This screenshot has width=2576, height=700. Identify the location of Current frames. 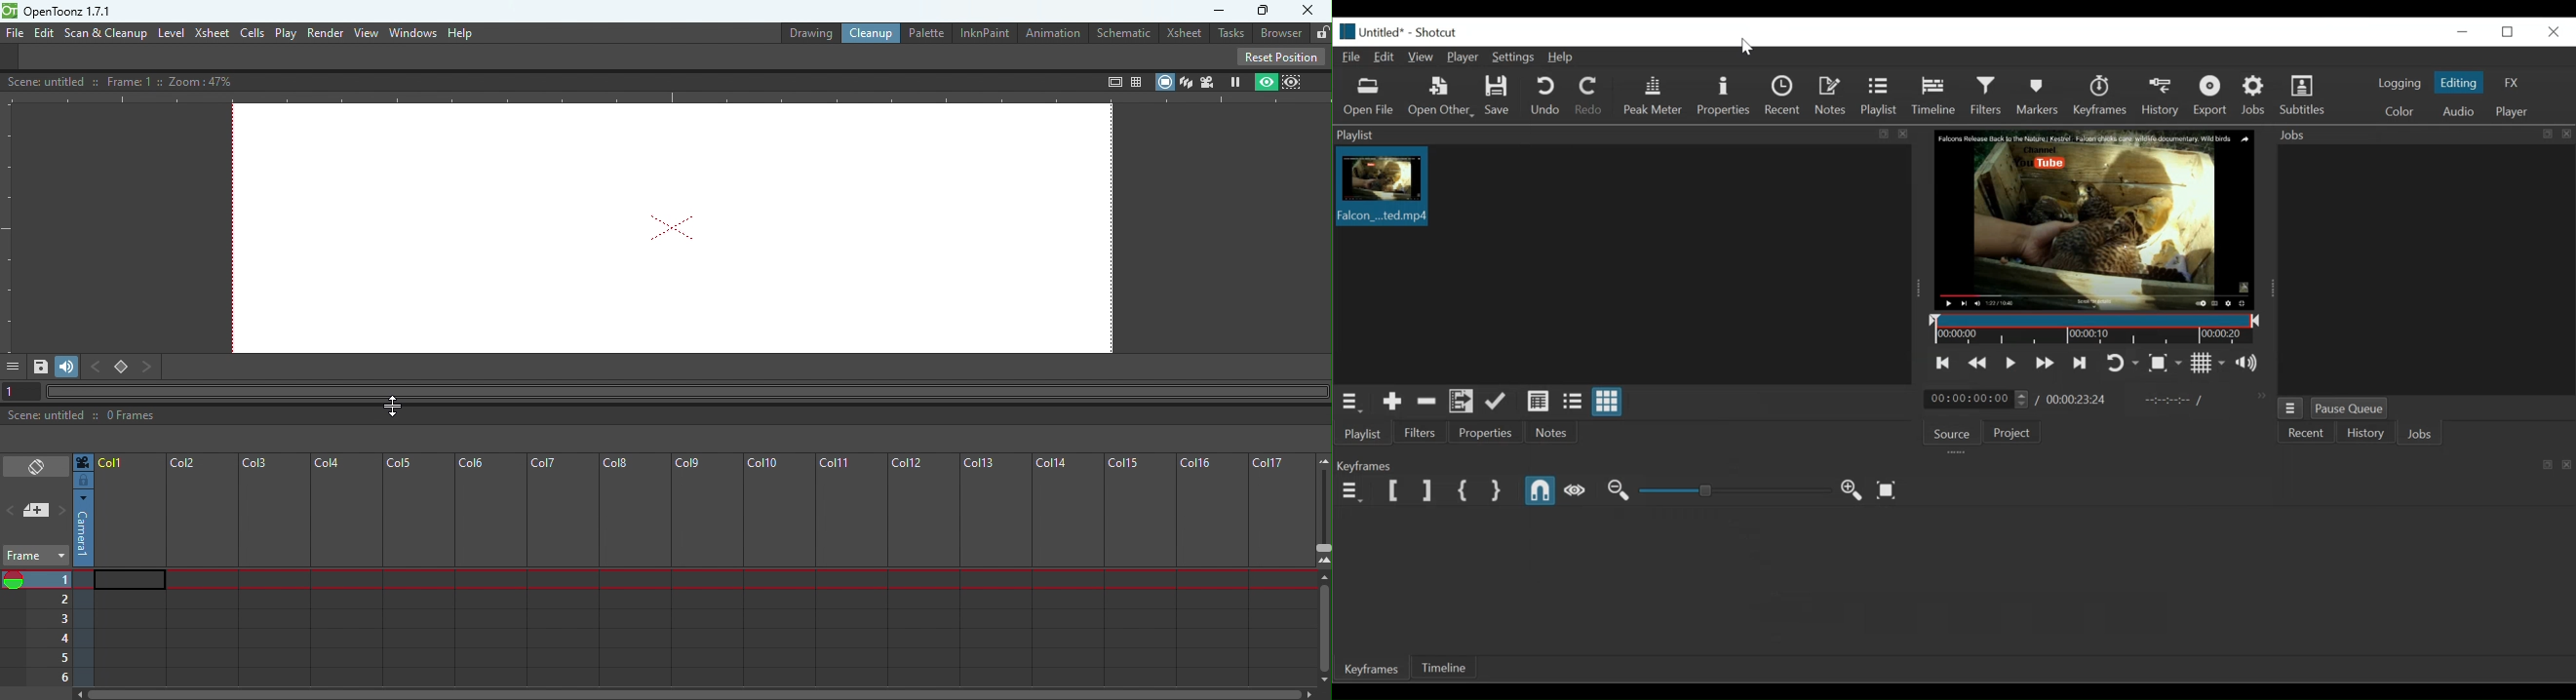
(37, 636).